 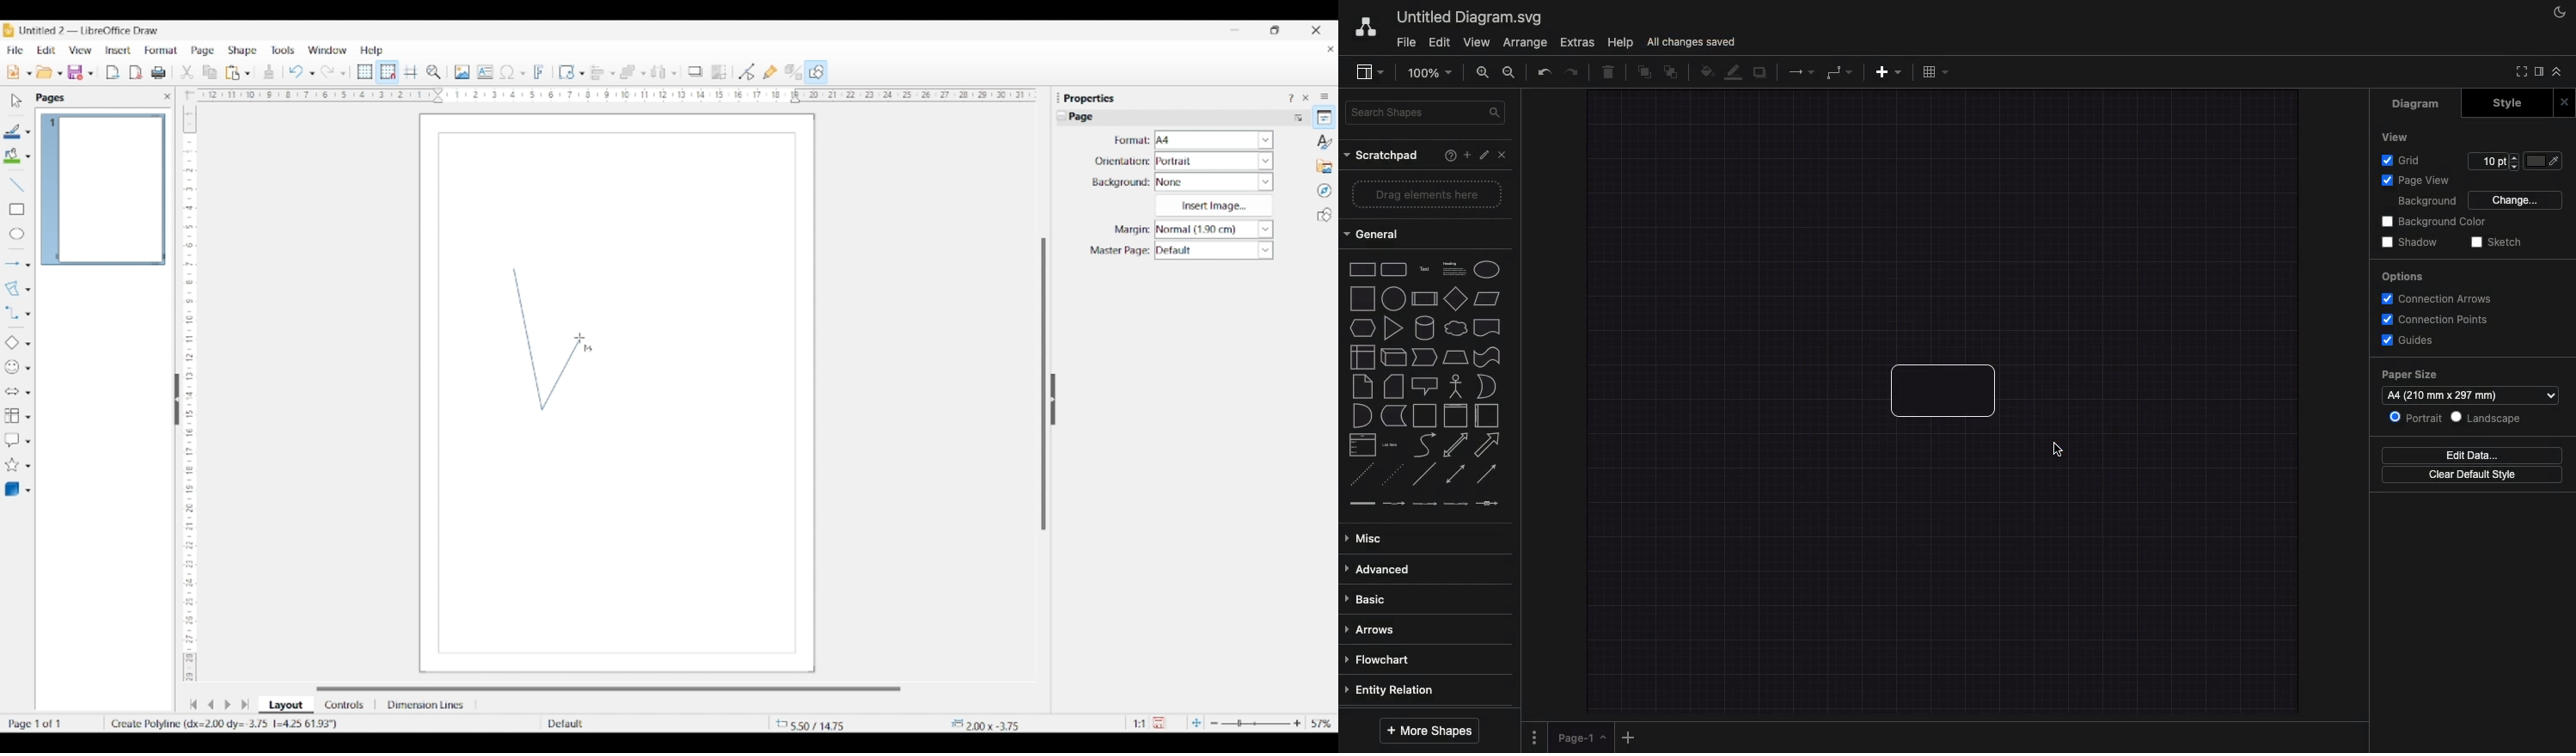 What do you see at coordinates (540, 72) in the screenshot?
I see `Insert fontwork text` at bounding box center [540, 72].